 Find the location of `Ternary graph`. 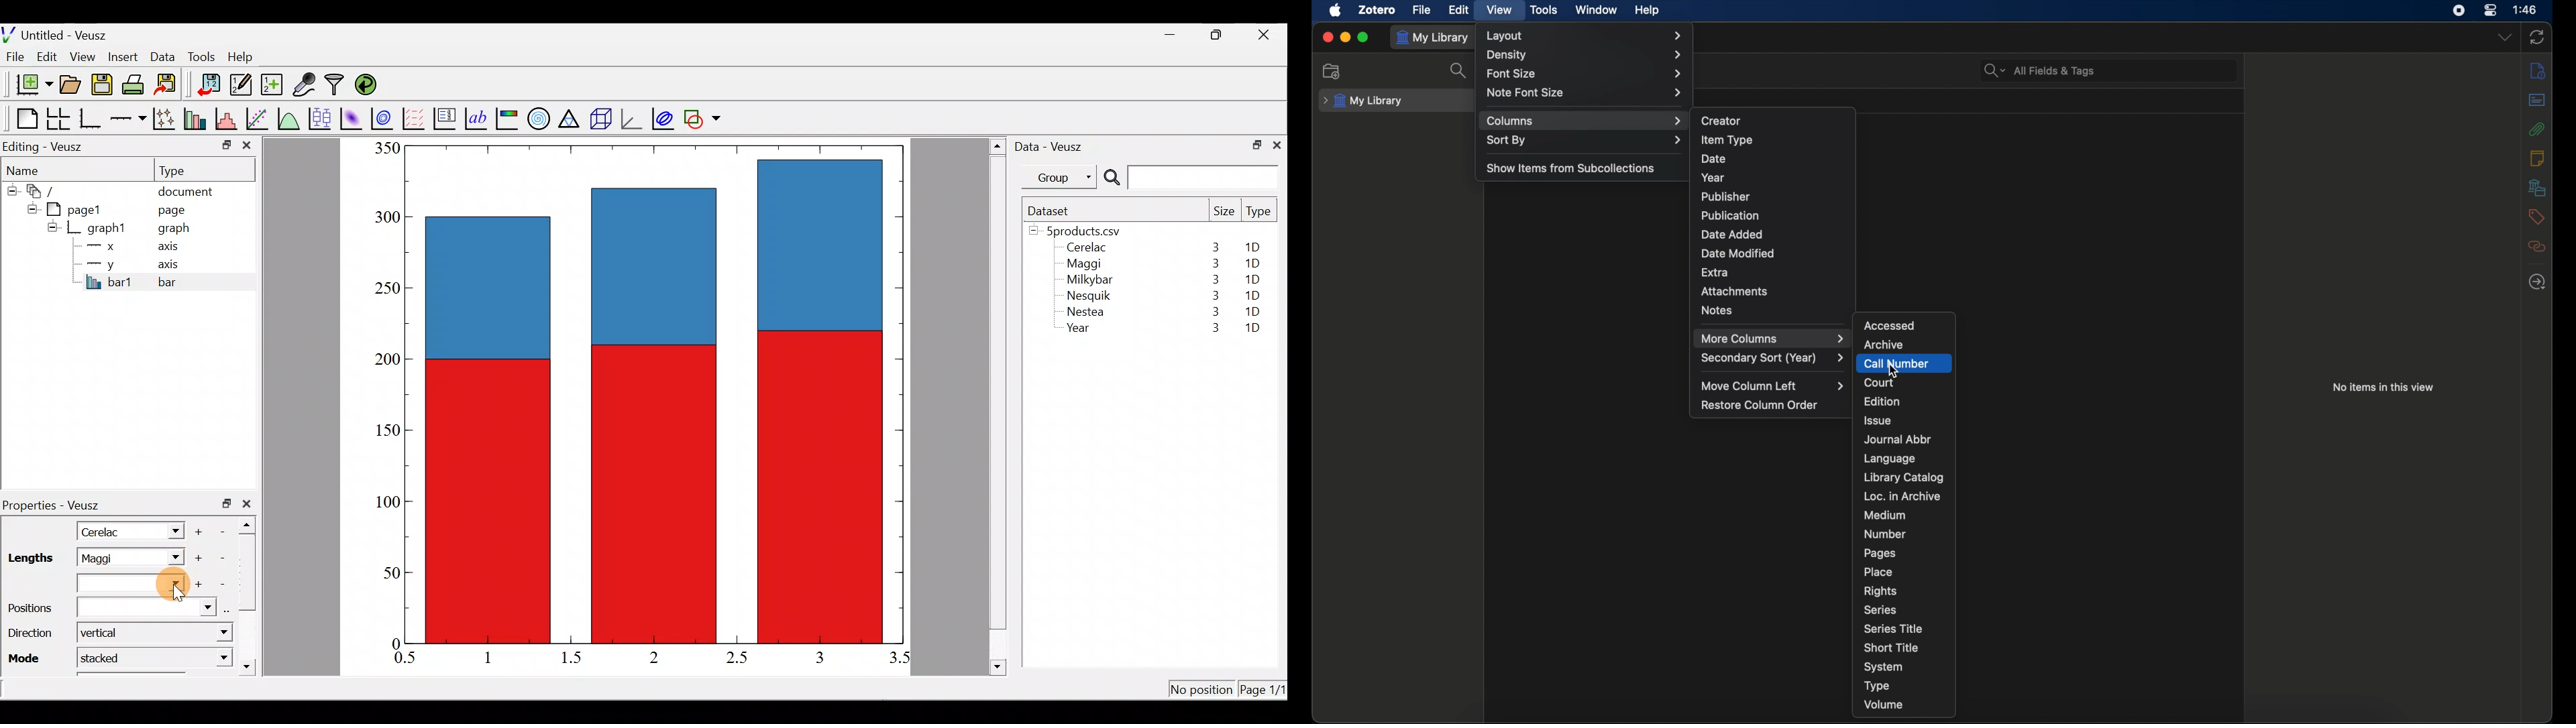

Ternary graph is located at coordinates (570, 117).